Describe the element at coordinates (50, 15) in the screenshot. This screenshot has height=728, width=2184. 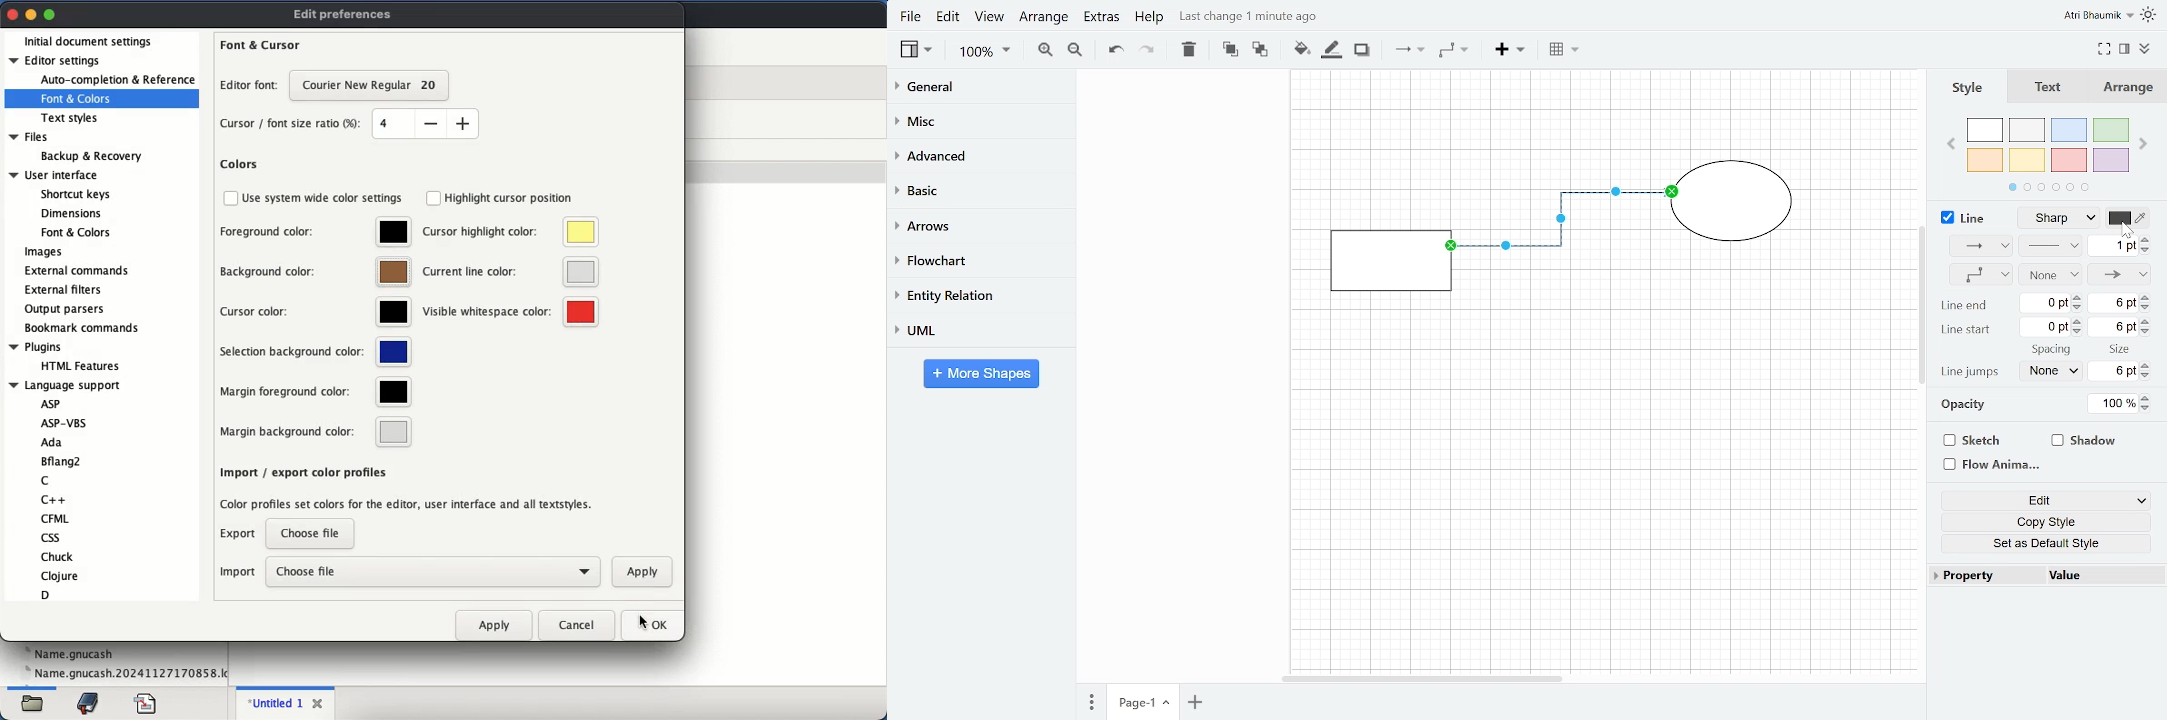
I see `maximize` at that location.